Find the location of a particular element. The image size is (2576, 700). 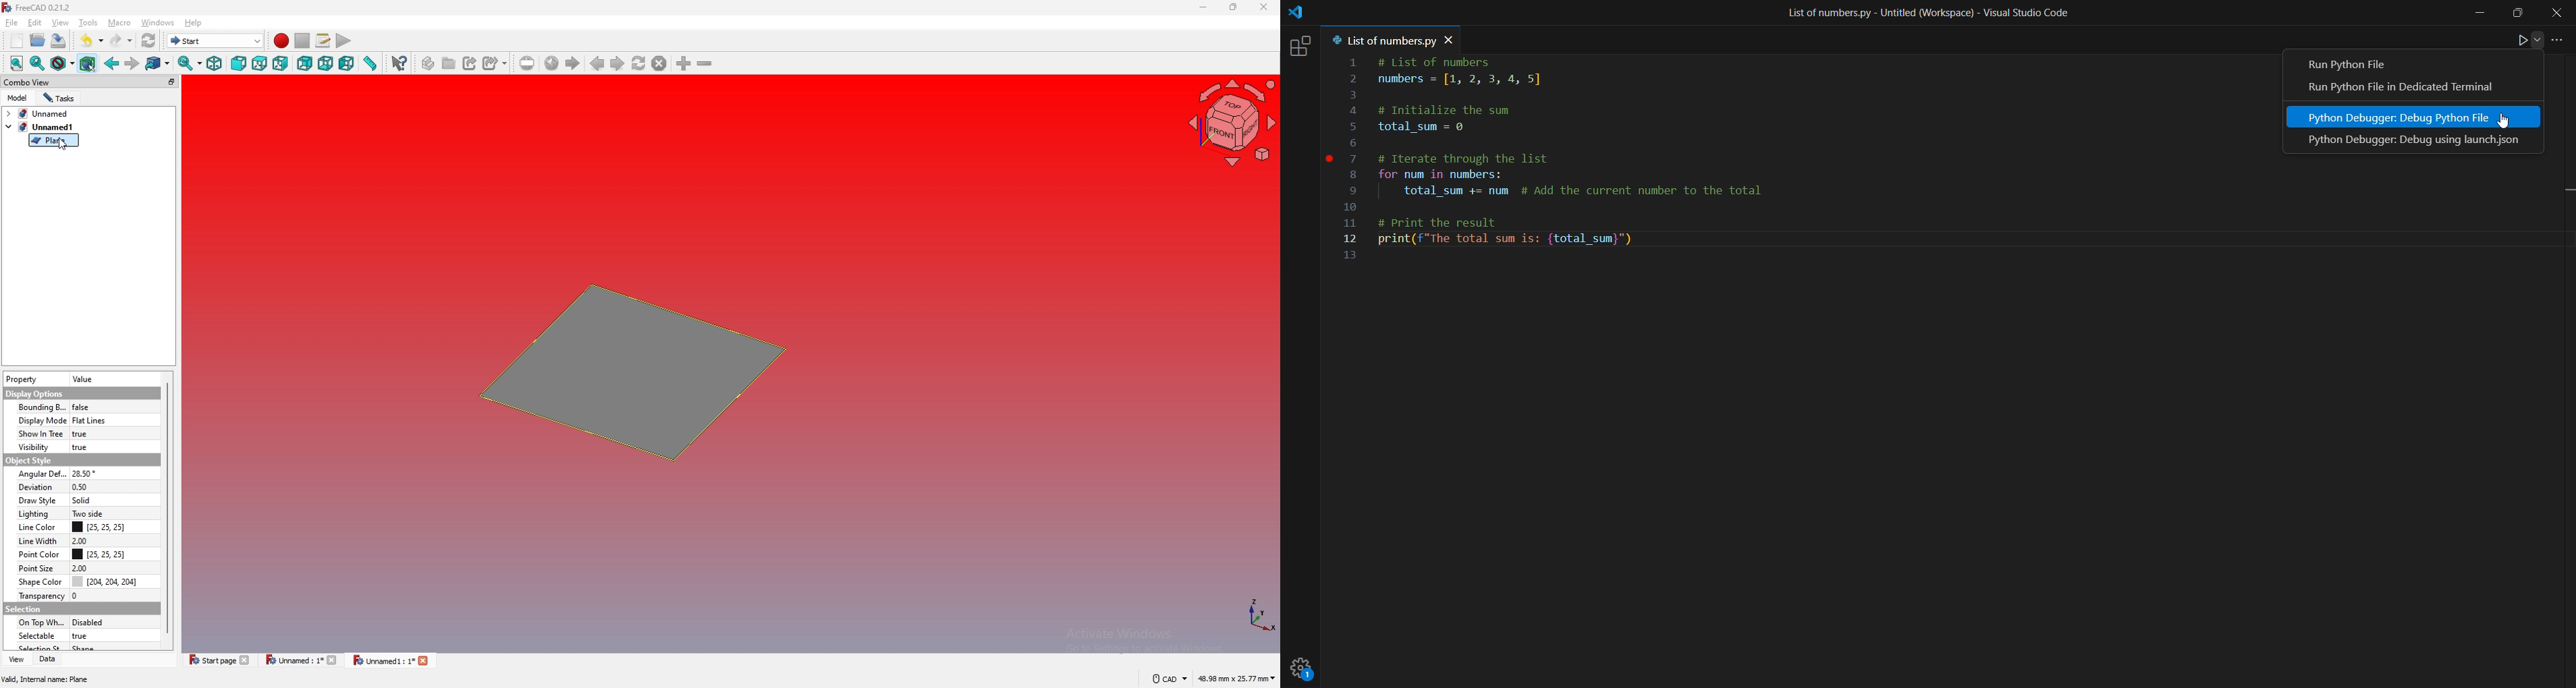

create group is located at coordinates (450, 63).